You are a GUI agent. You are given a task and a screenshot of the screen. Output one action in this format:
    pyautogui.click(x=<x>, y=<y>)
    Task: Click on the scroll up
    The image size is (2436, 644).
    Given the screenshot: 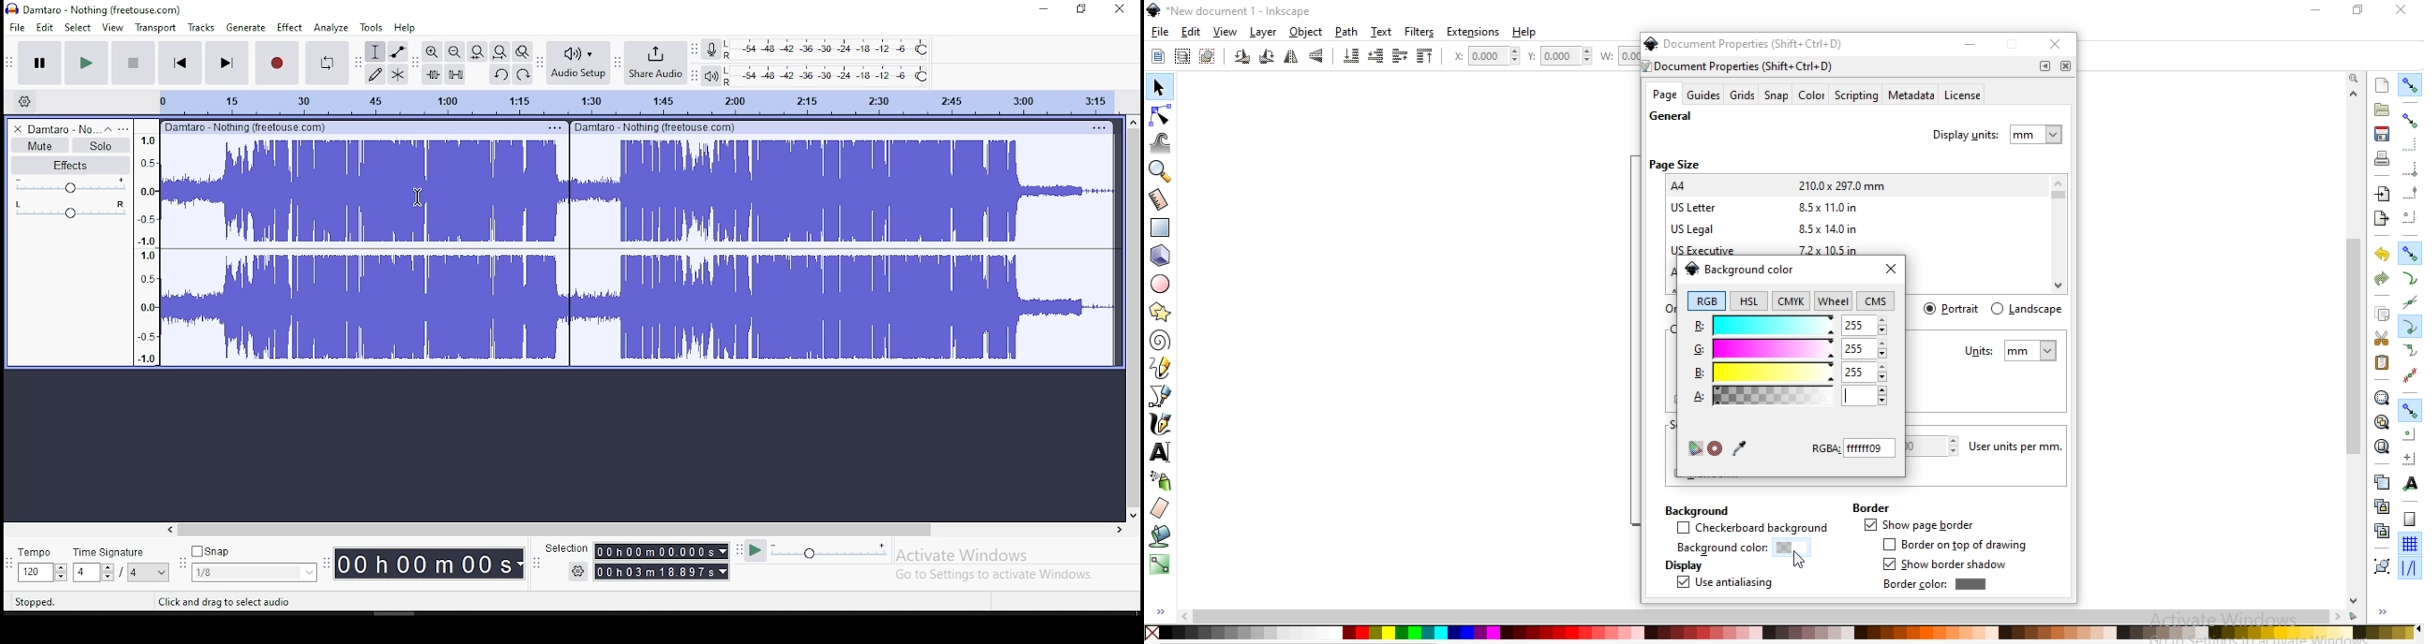 What is the action you would take?
    pyautogui.click(x=1136, y=121)
    